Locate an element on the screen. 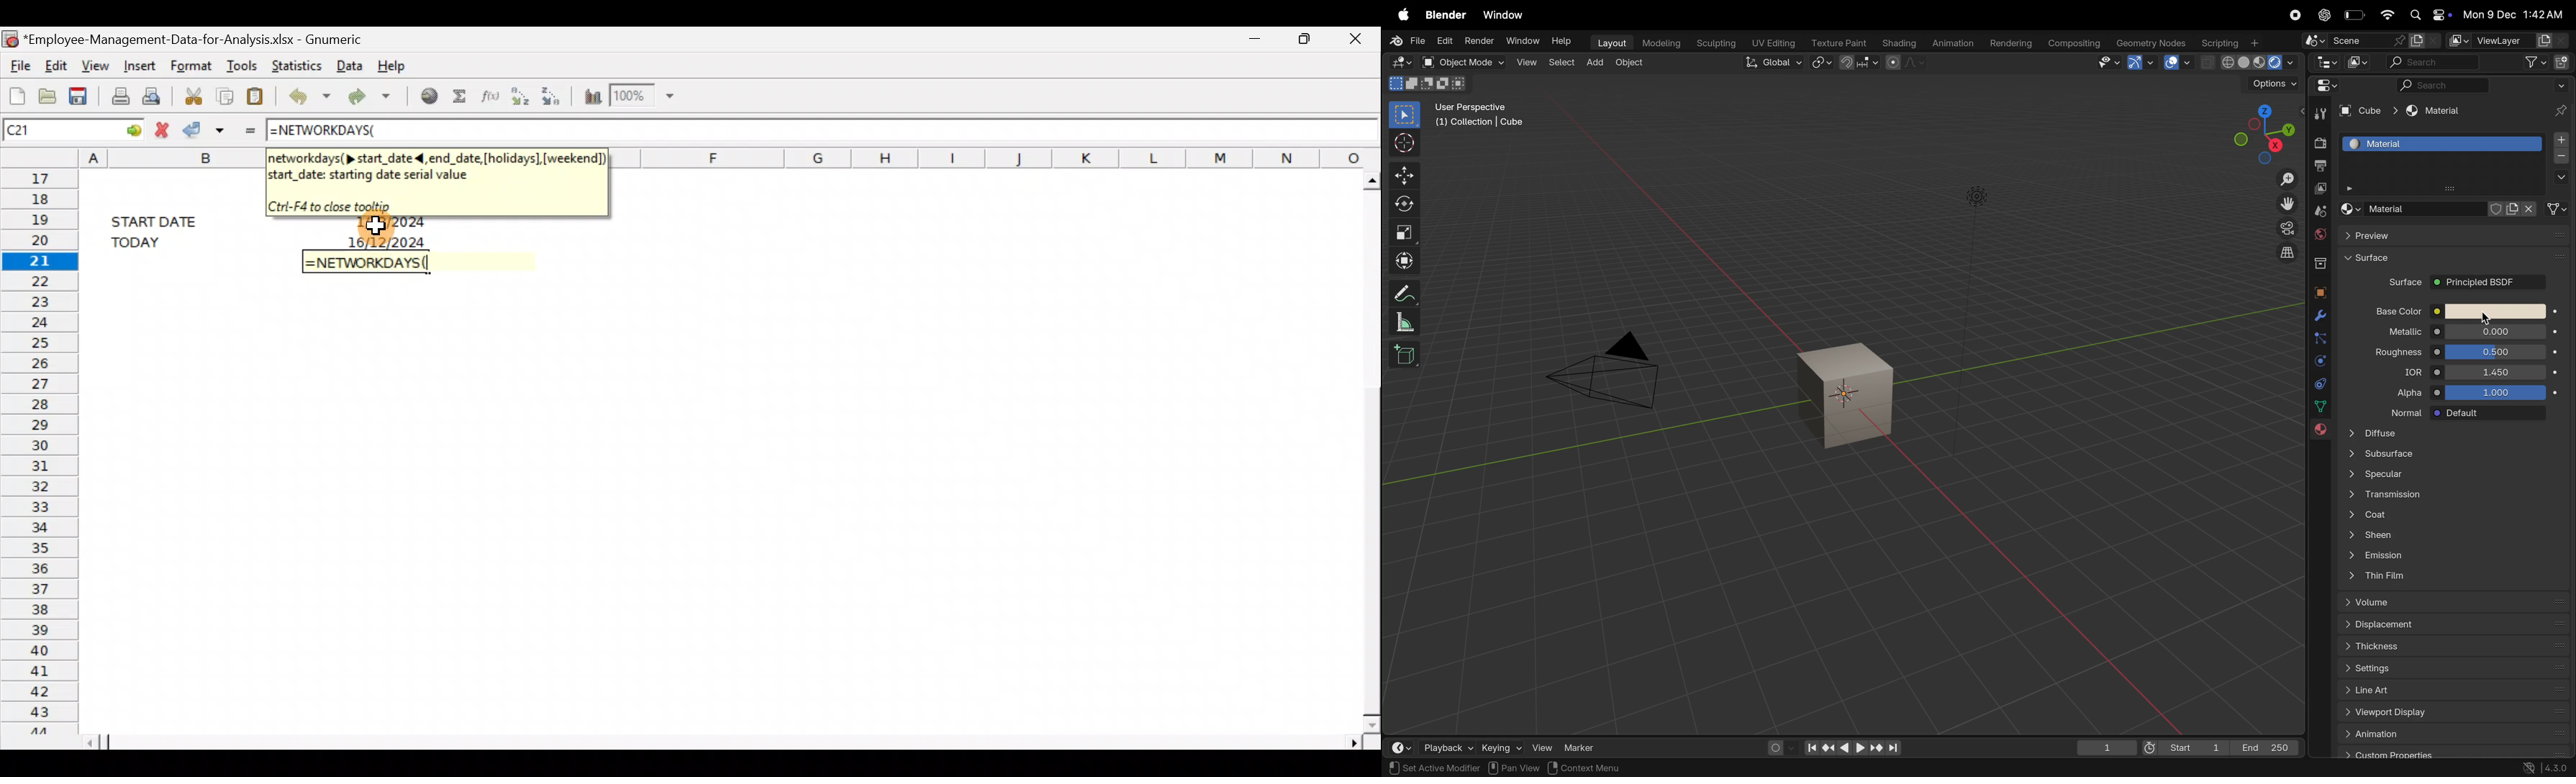 The width and height of the screenshot is (2576, 784). pan view is located at coordinates (1514, 768).